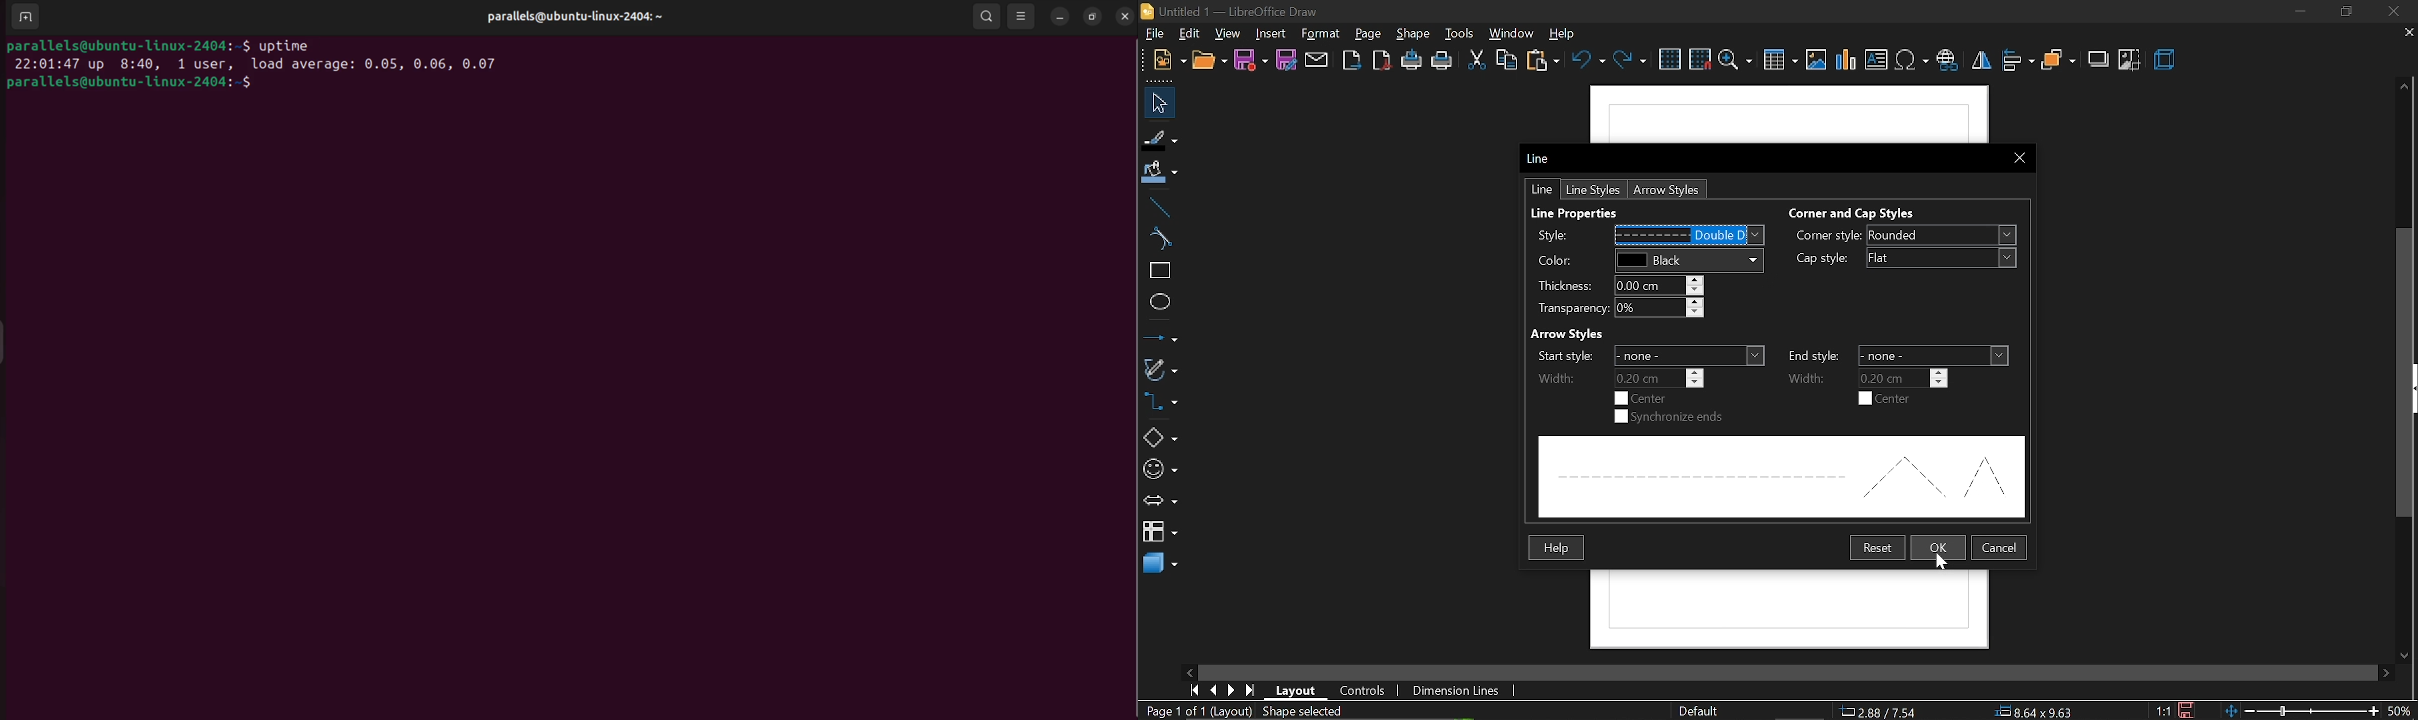 Image resolution: width=2436 pixels, height=728 pixels. What do you see at coordinates (1153, 34) in the screenshot?
I see `file` at bounding box center [1153, 34].